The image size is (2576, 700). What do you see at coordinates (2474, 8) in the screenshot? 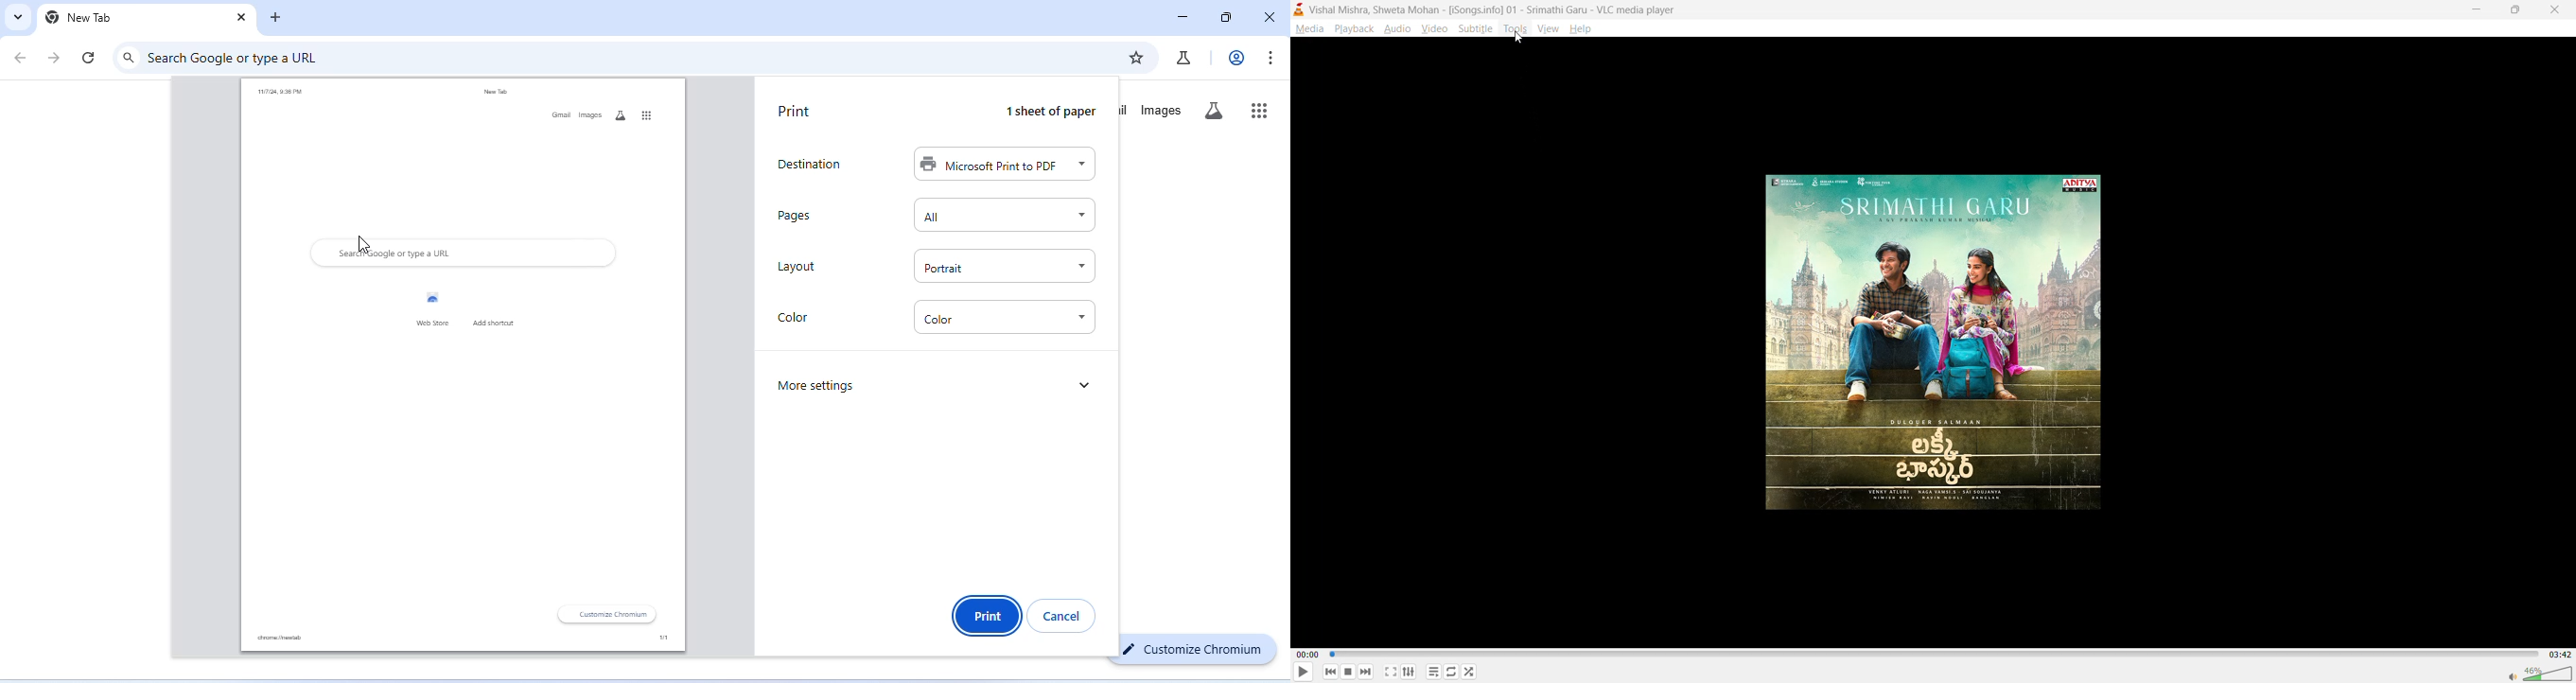
I see `minimize` at bounding box center [2474, 8].